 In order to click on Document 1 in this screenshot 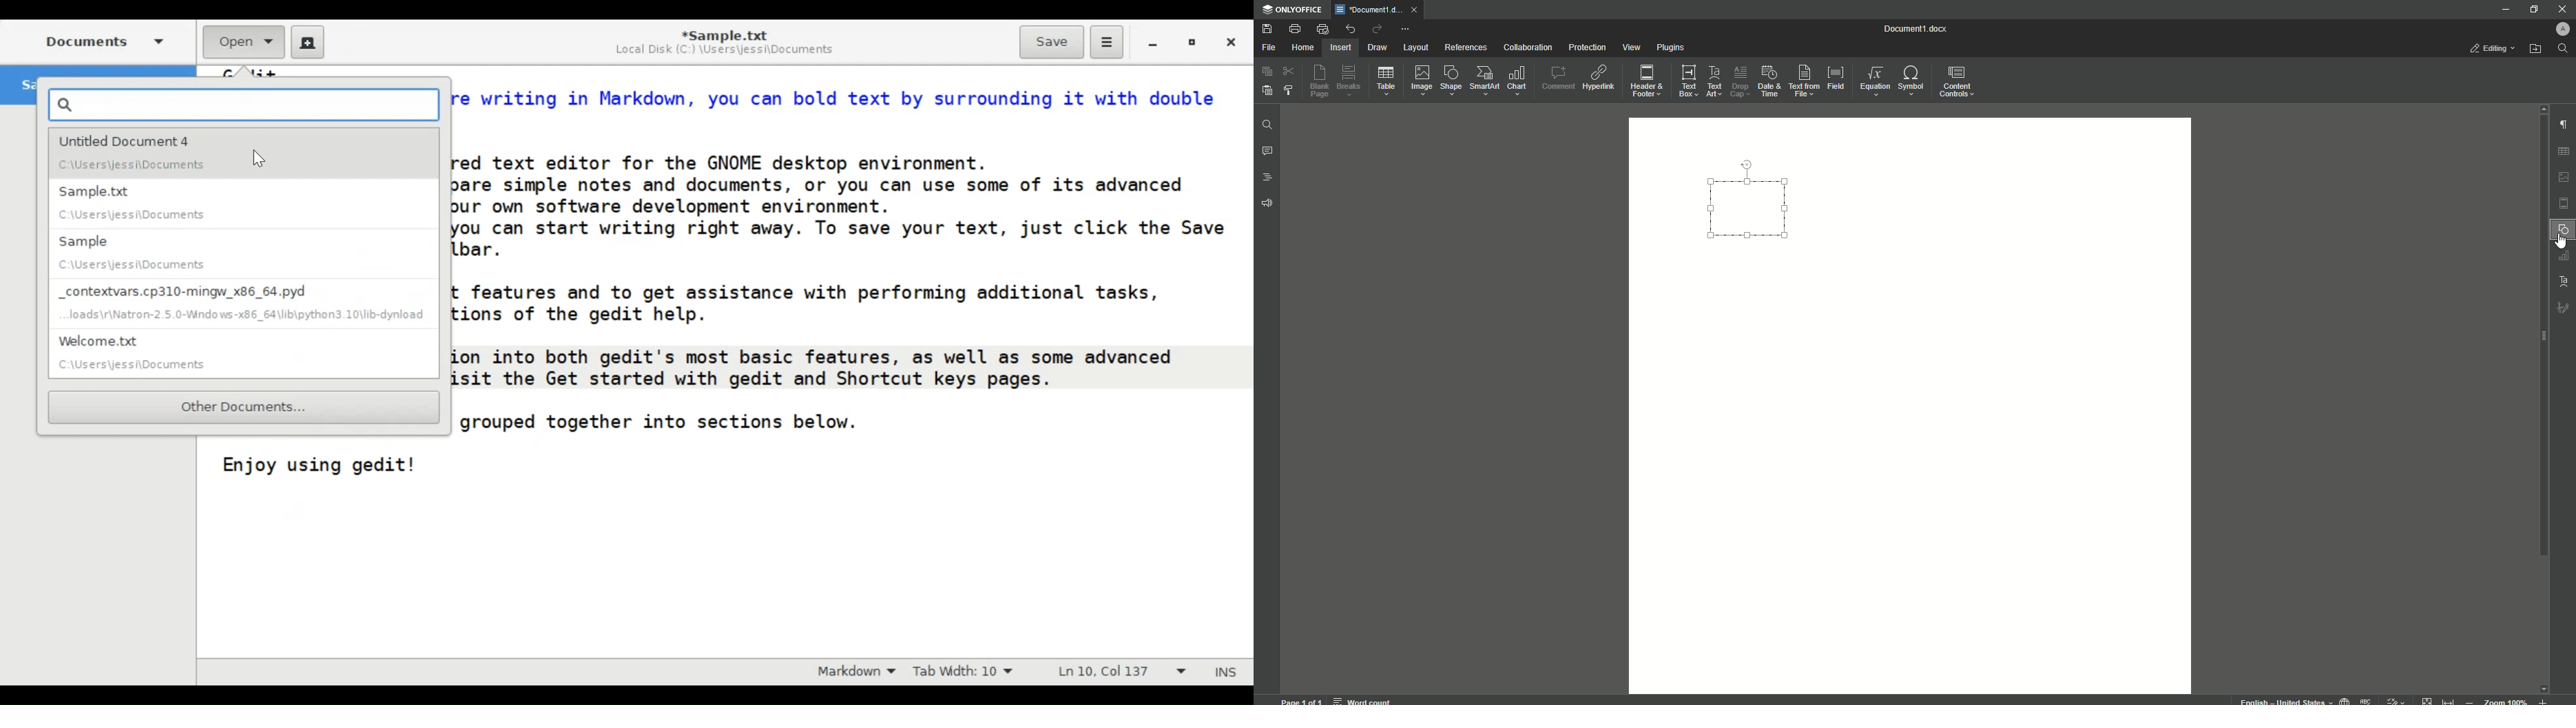, I will do `click(1924, 30)`.